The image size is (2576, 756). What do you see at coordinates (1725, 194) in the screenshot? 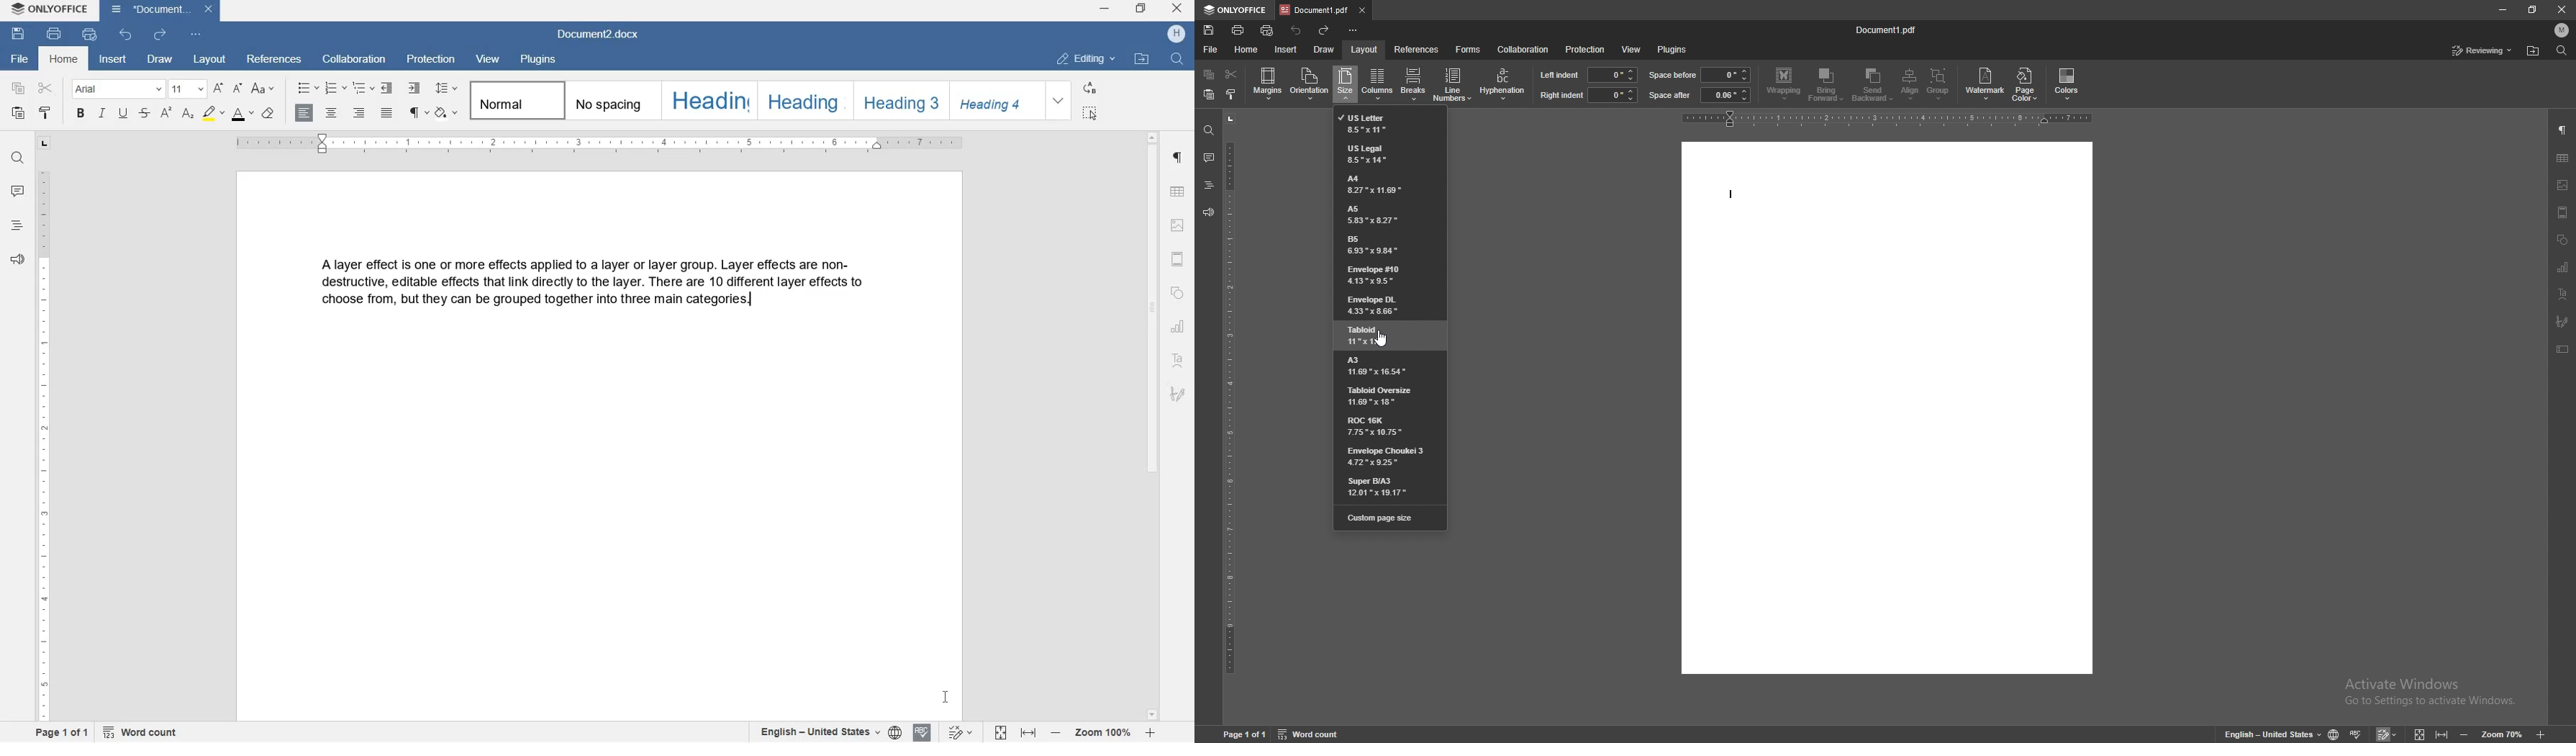
I see `type` at bounding box center [1725, 194].